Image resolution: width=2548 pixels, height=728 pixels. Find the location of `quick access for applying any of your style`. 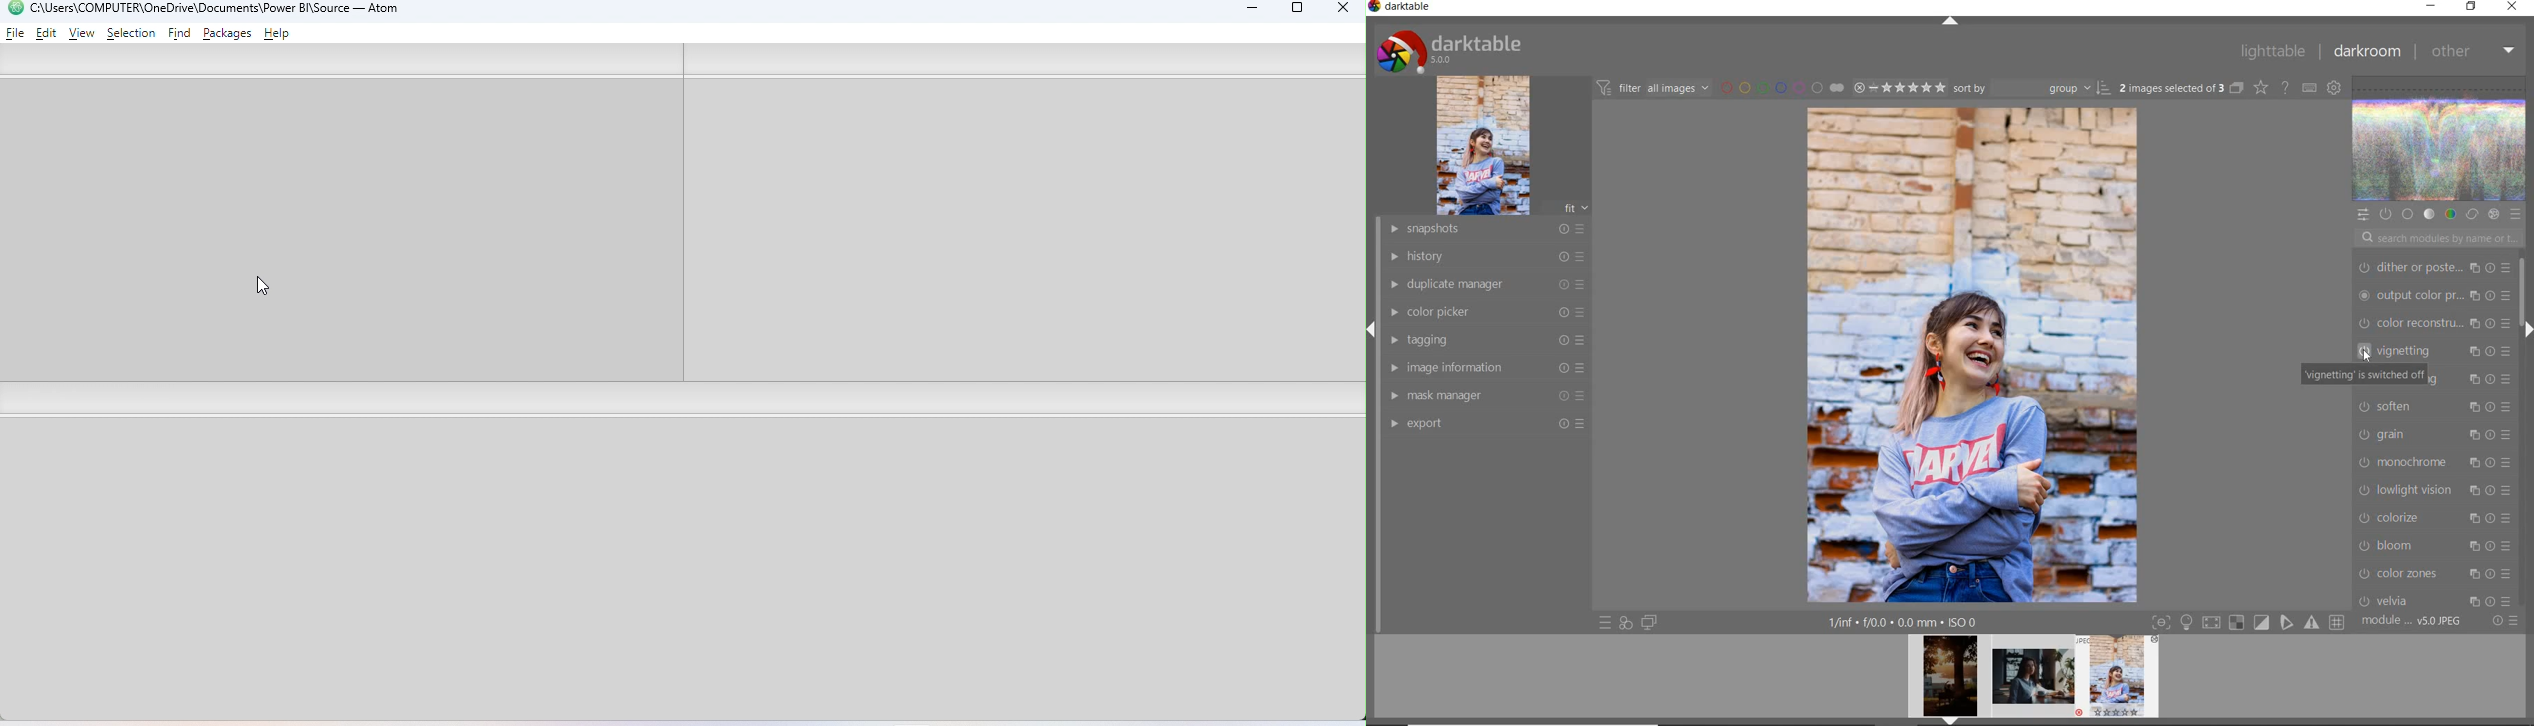

quick access for applying any of your style is located at coordinates (1625, 622).